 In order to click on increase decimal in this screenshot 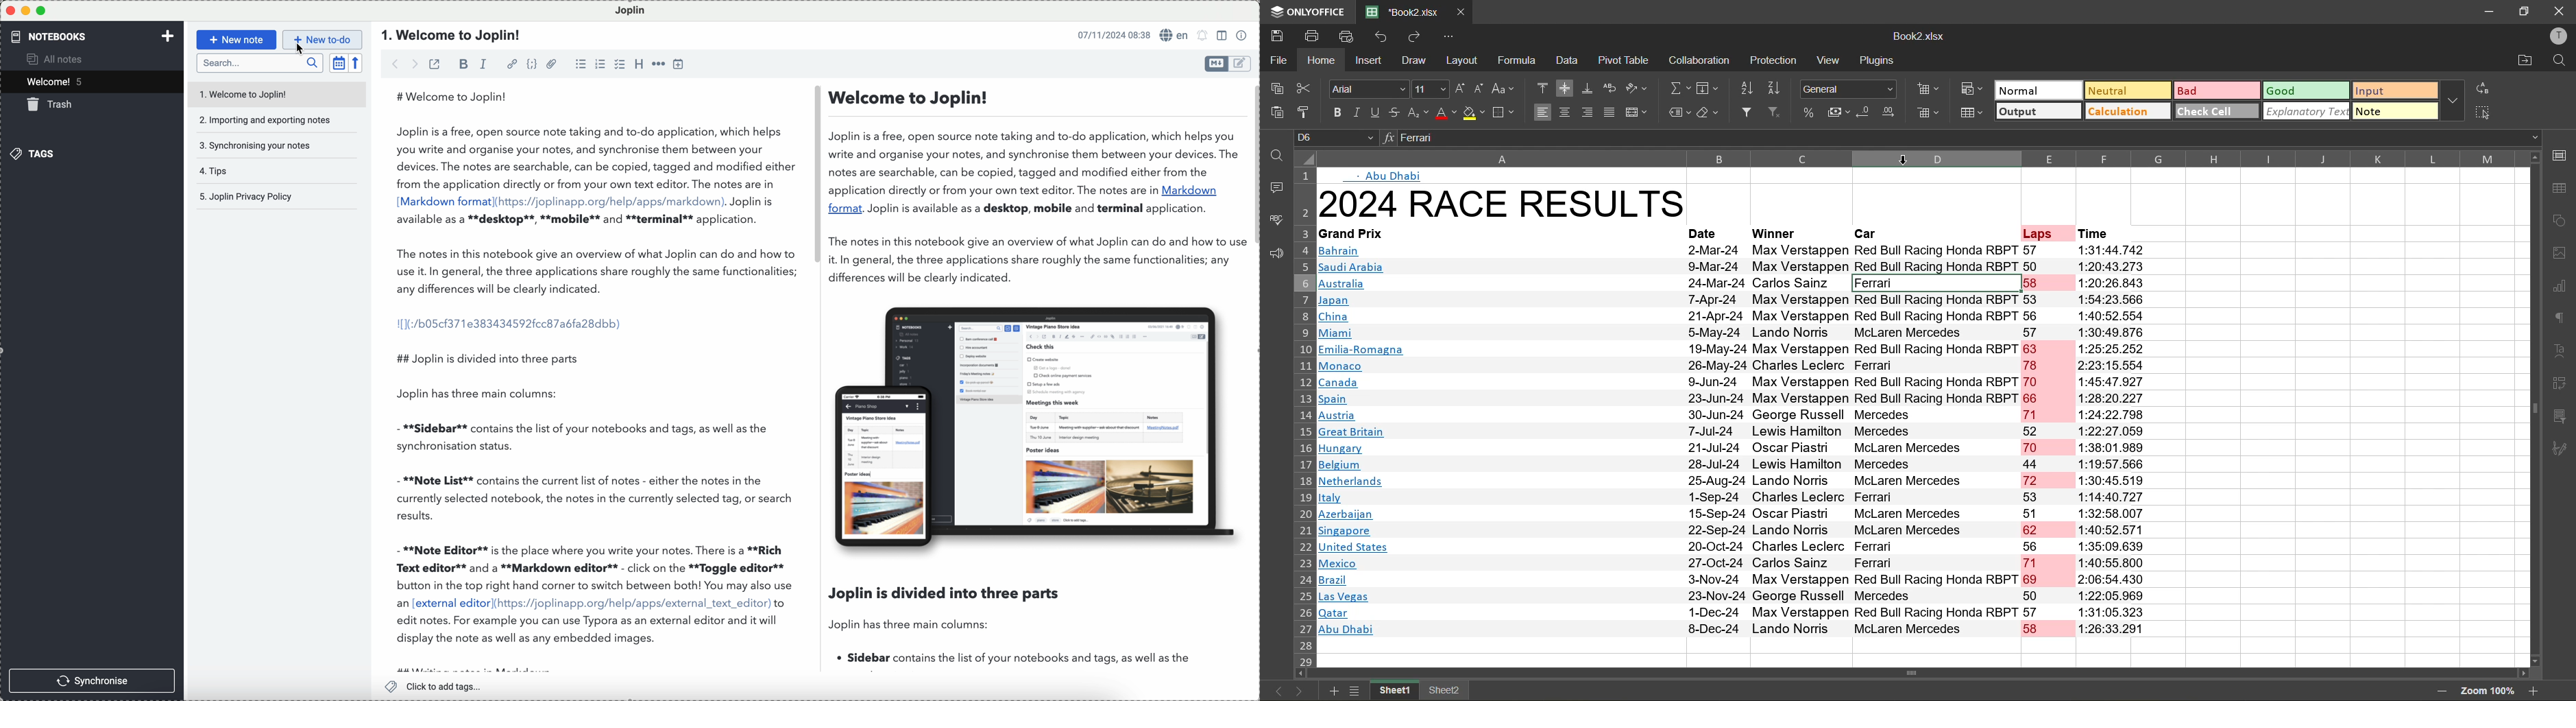, I will do `click(1890, 112)`.